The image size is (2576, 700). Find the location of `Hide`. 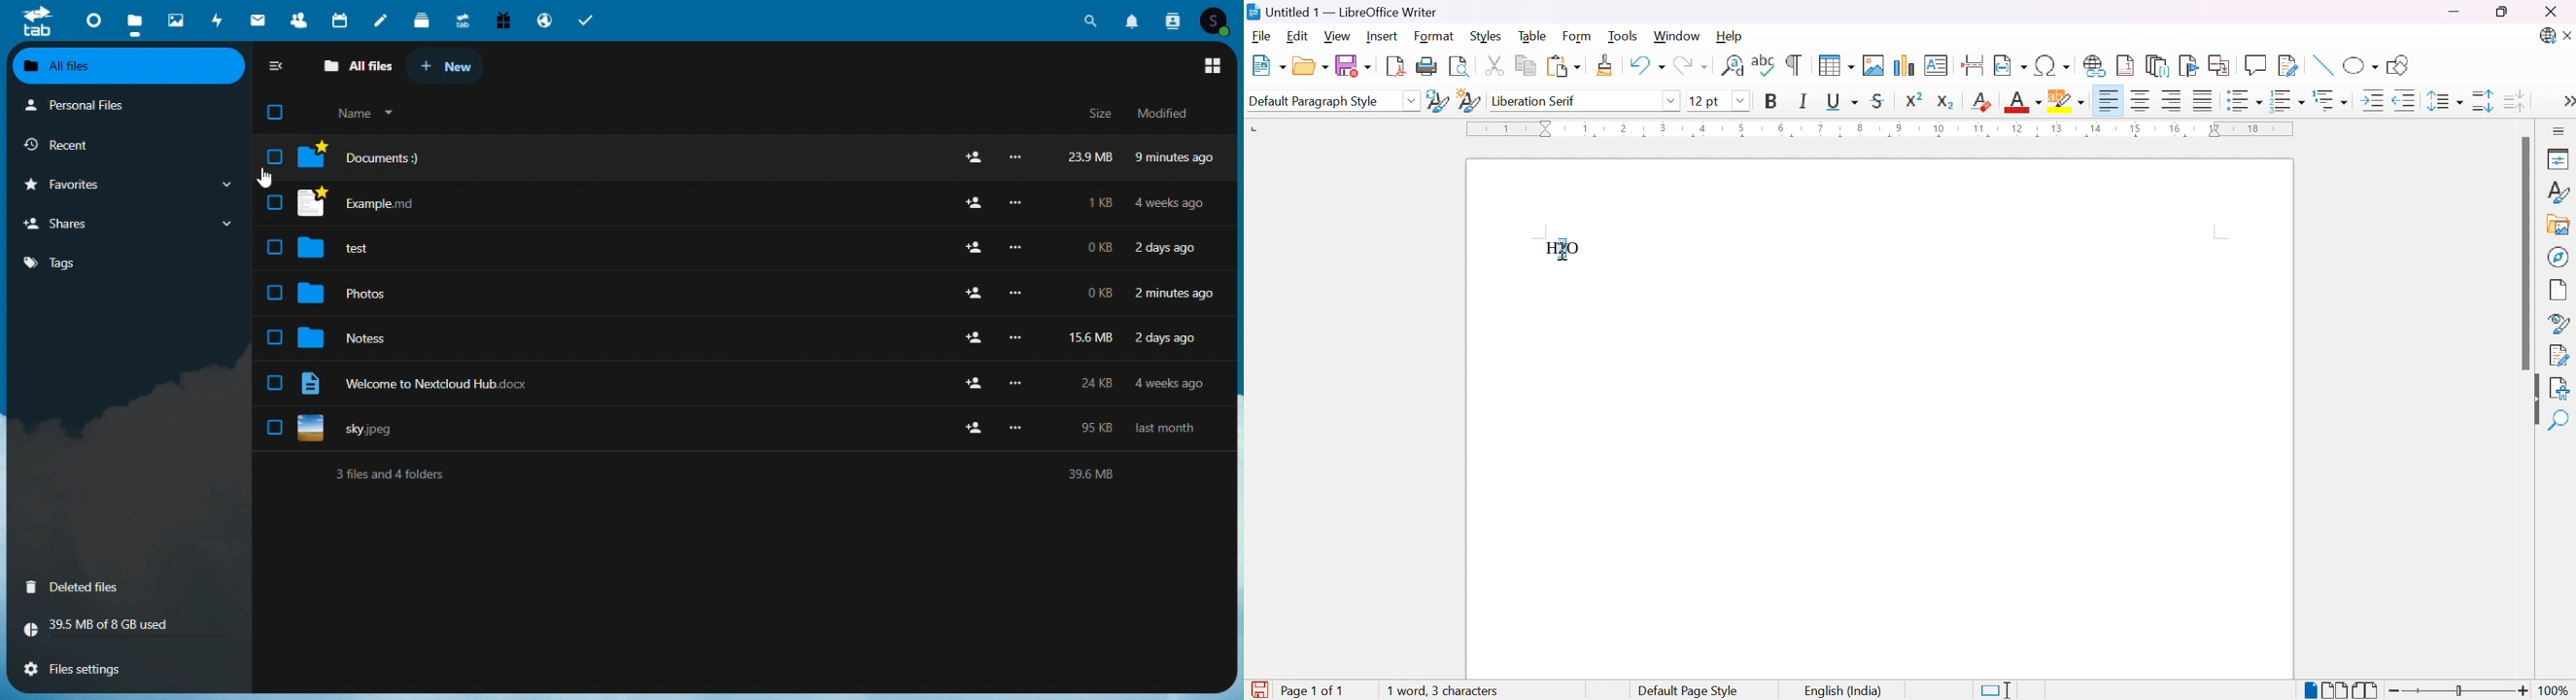

Hide is located at coordinates (2531, 401).